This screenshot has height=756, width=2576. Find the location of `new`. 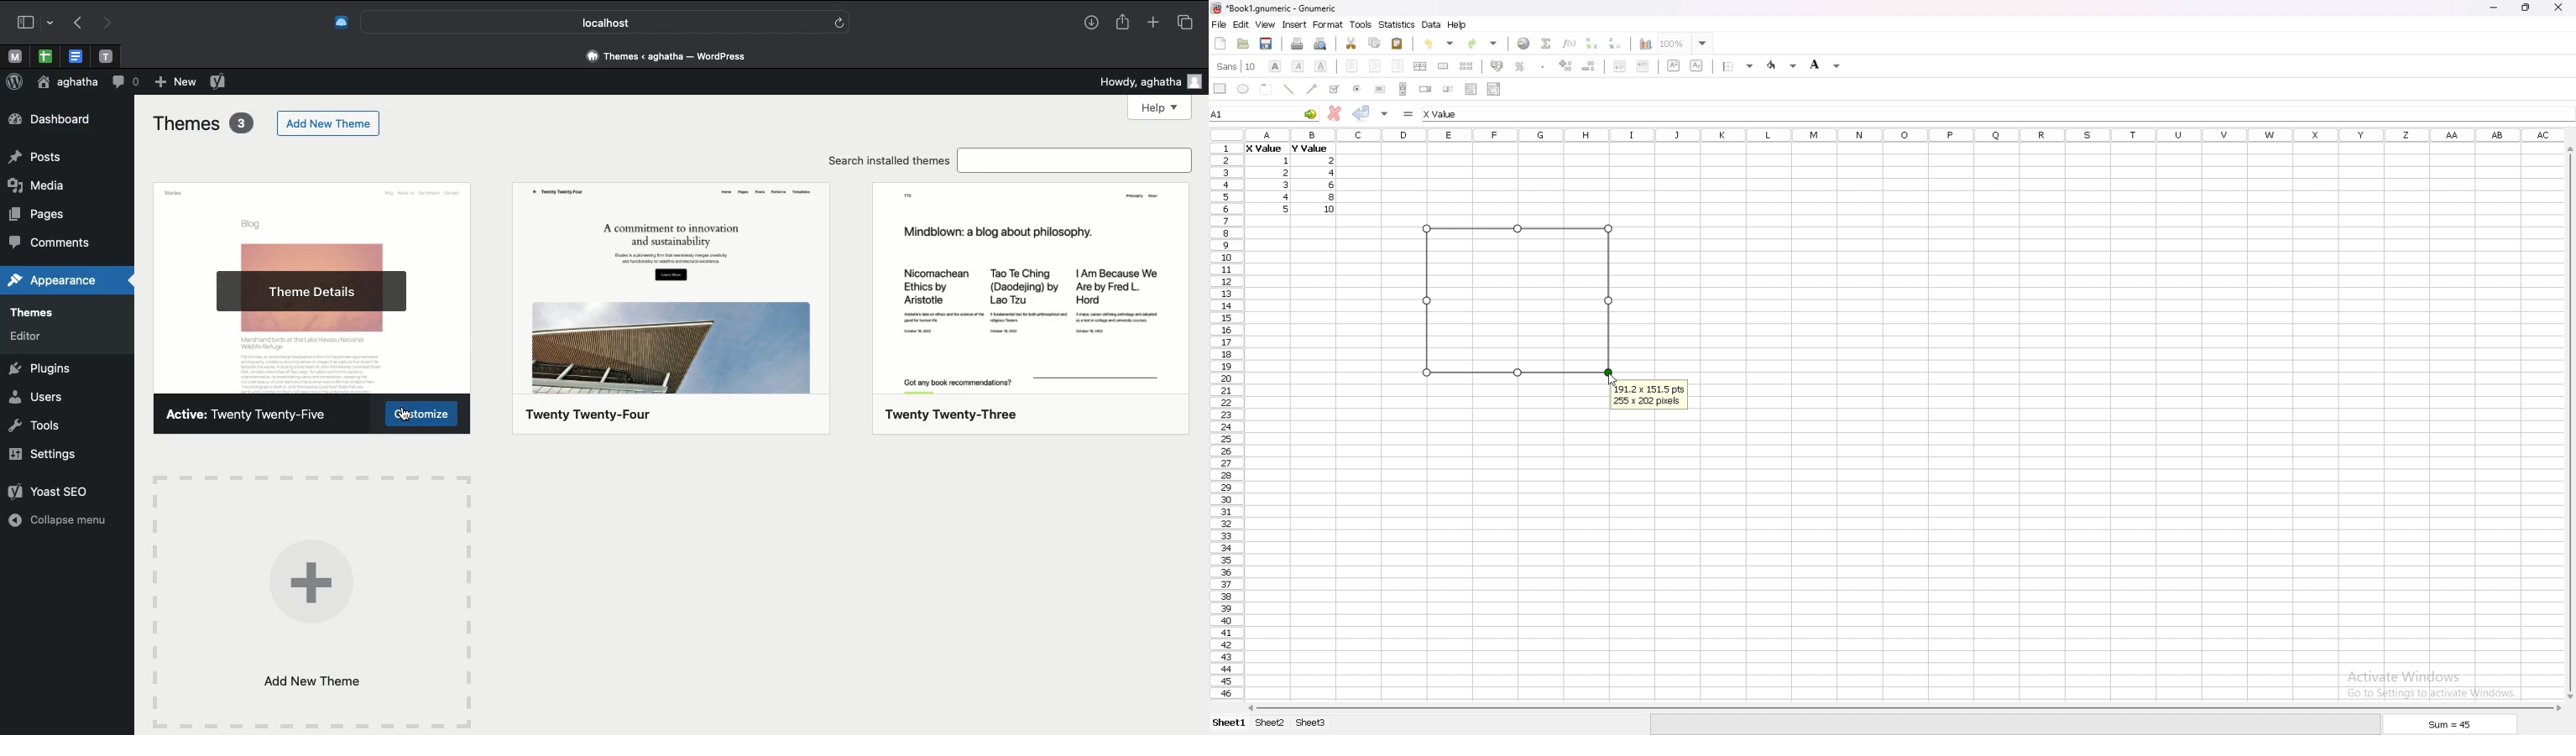

new is located at coordinates (179, 82).